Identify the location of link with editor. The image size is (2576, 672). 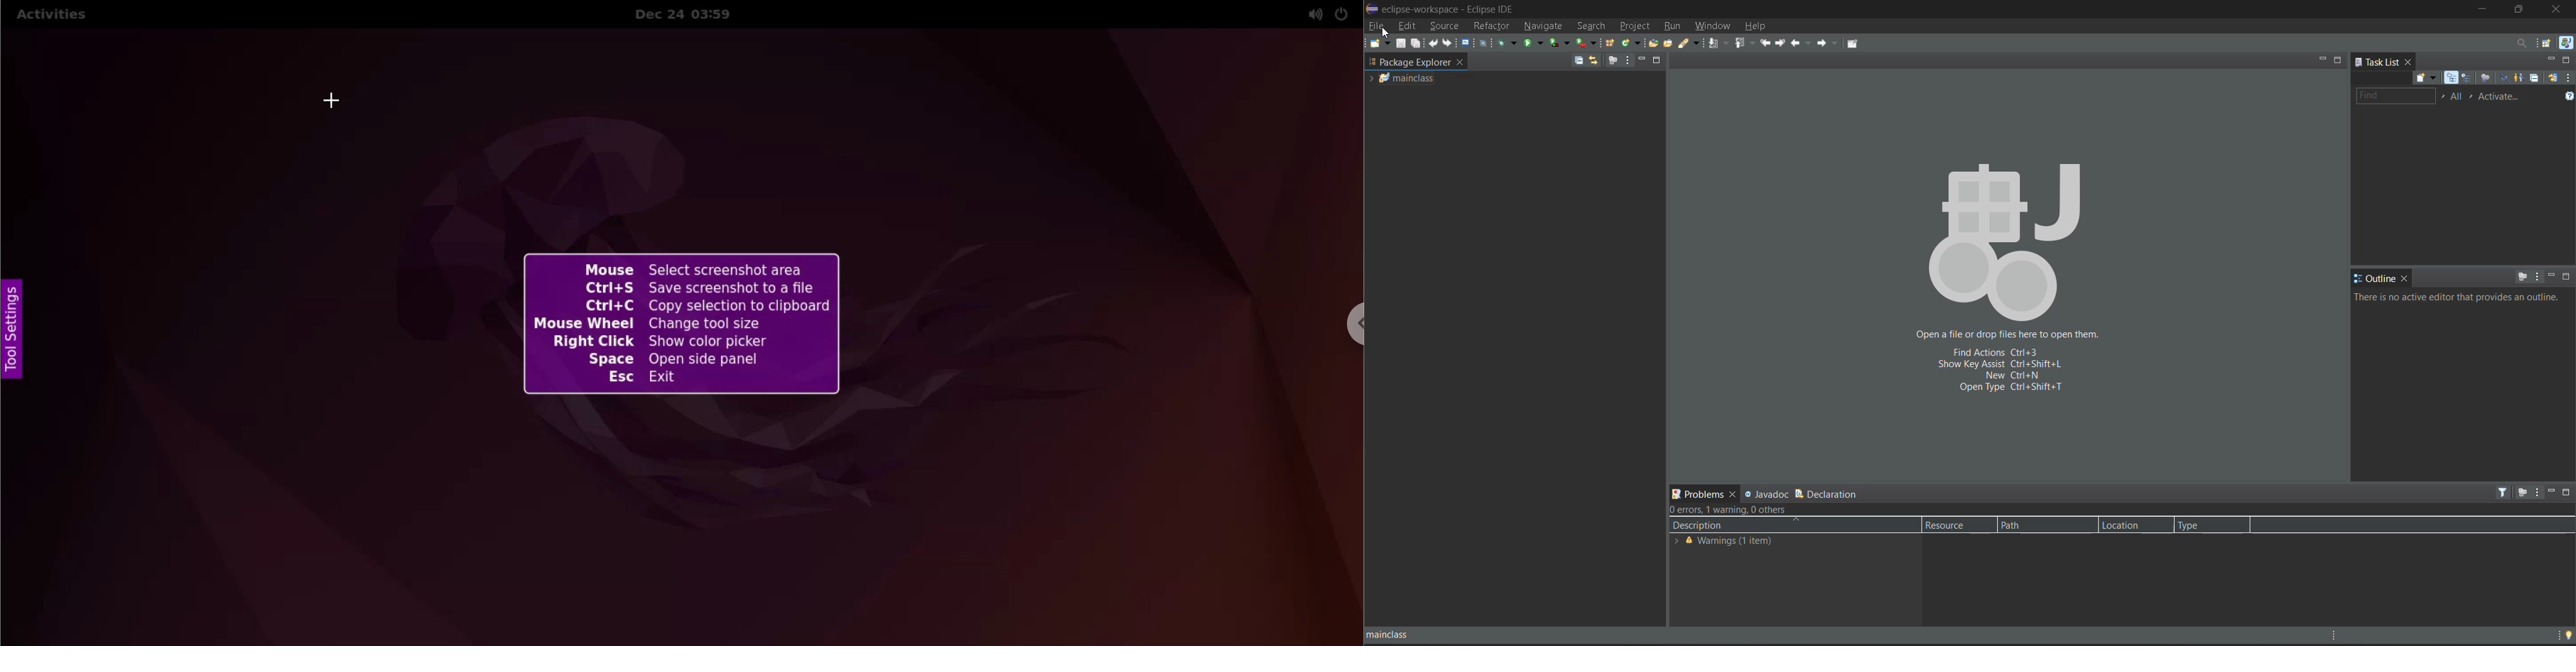
(1593, 60).